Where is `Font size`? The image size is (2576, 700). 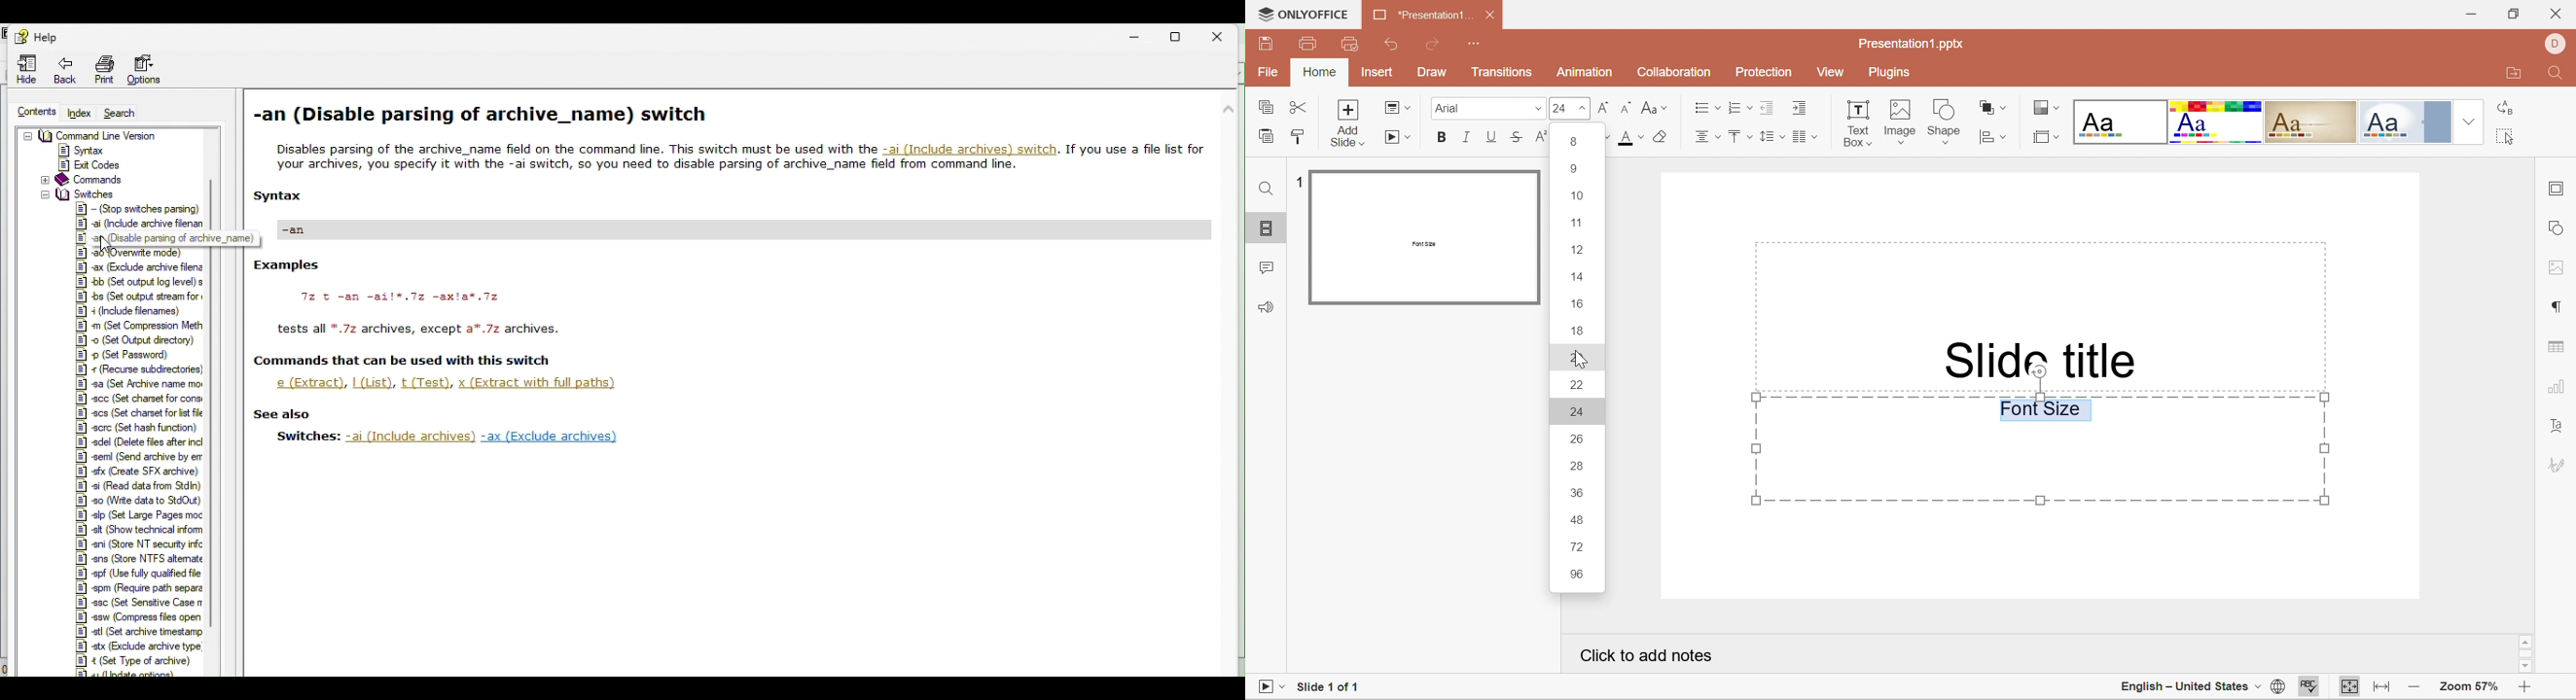
Font size is located at coordinates (1643, 134).